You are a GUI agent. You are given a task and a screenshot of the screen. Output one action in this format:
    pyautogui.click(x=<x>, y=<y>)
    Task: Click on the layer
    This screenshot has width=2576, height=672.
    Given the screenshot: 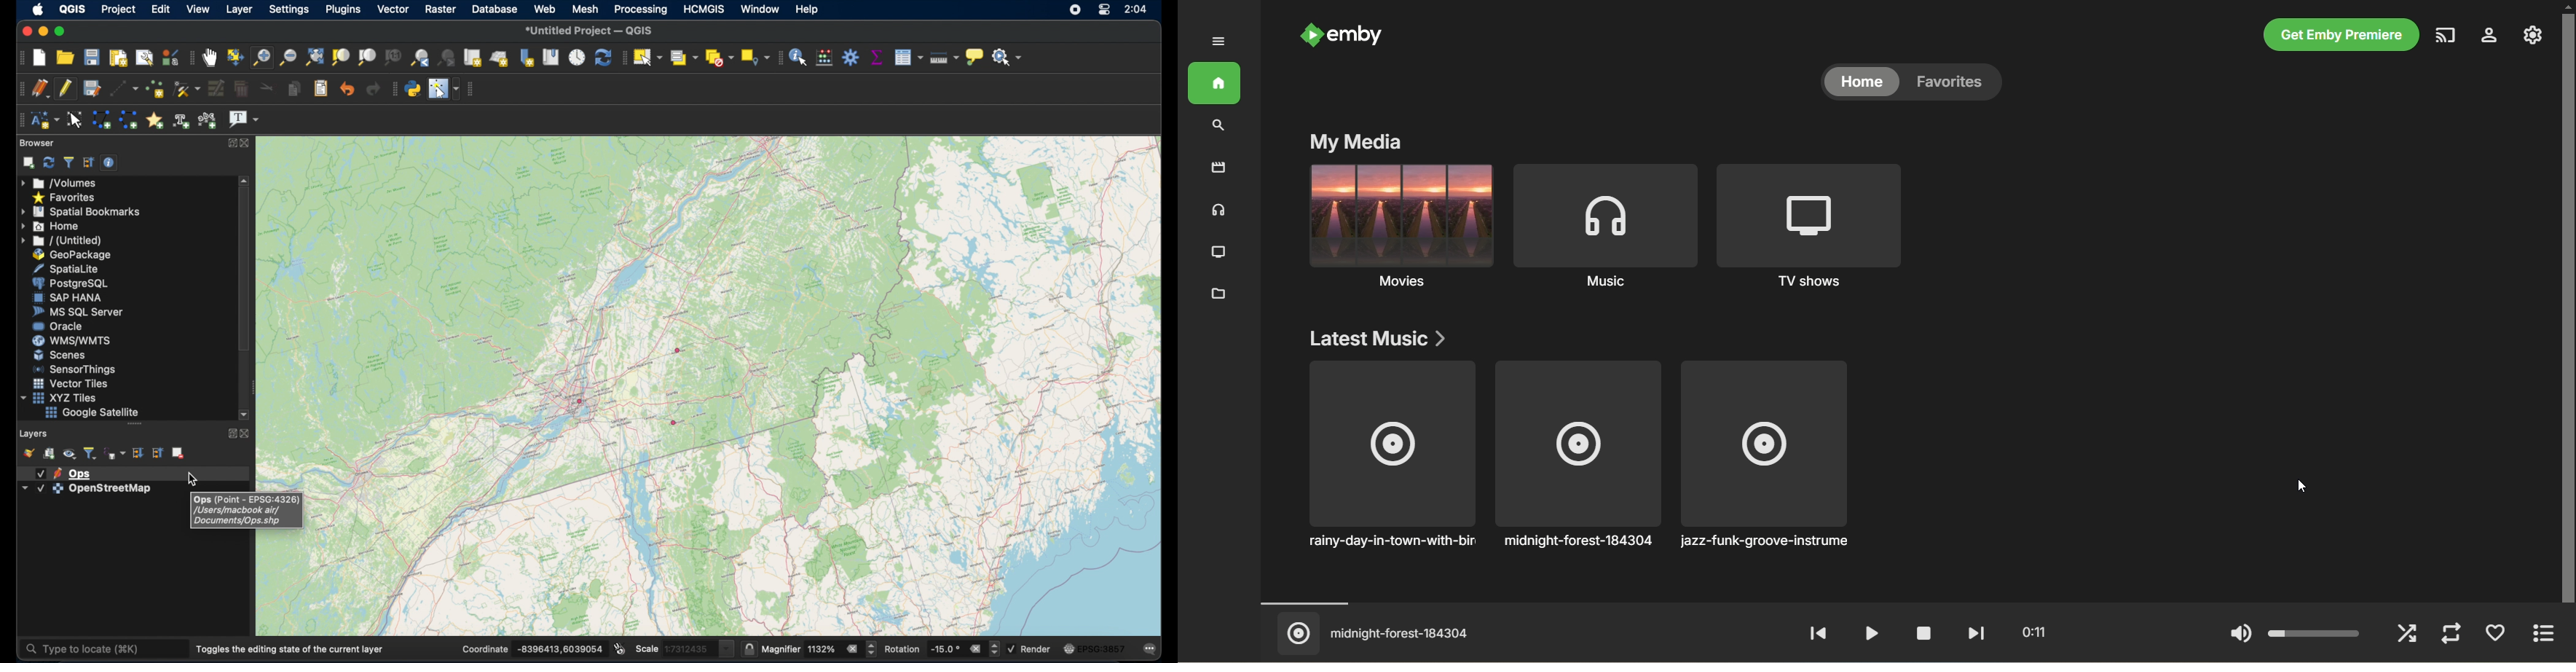 What is the action you would take?
    pyautogui.click(x=239, y=10)
    